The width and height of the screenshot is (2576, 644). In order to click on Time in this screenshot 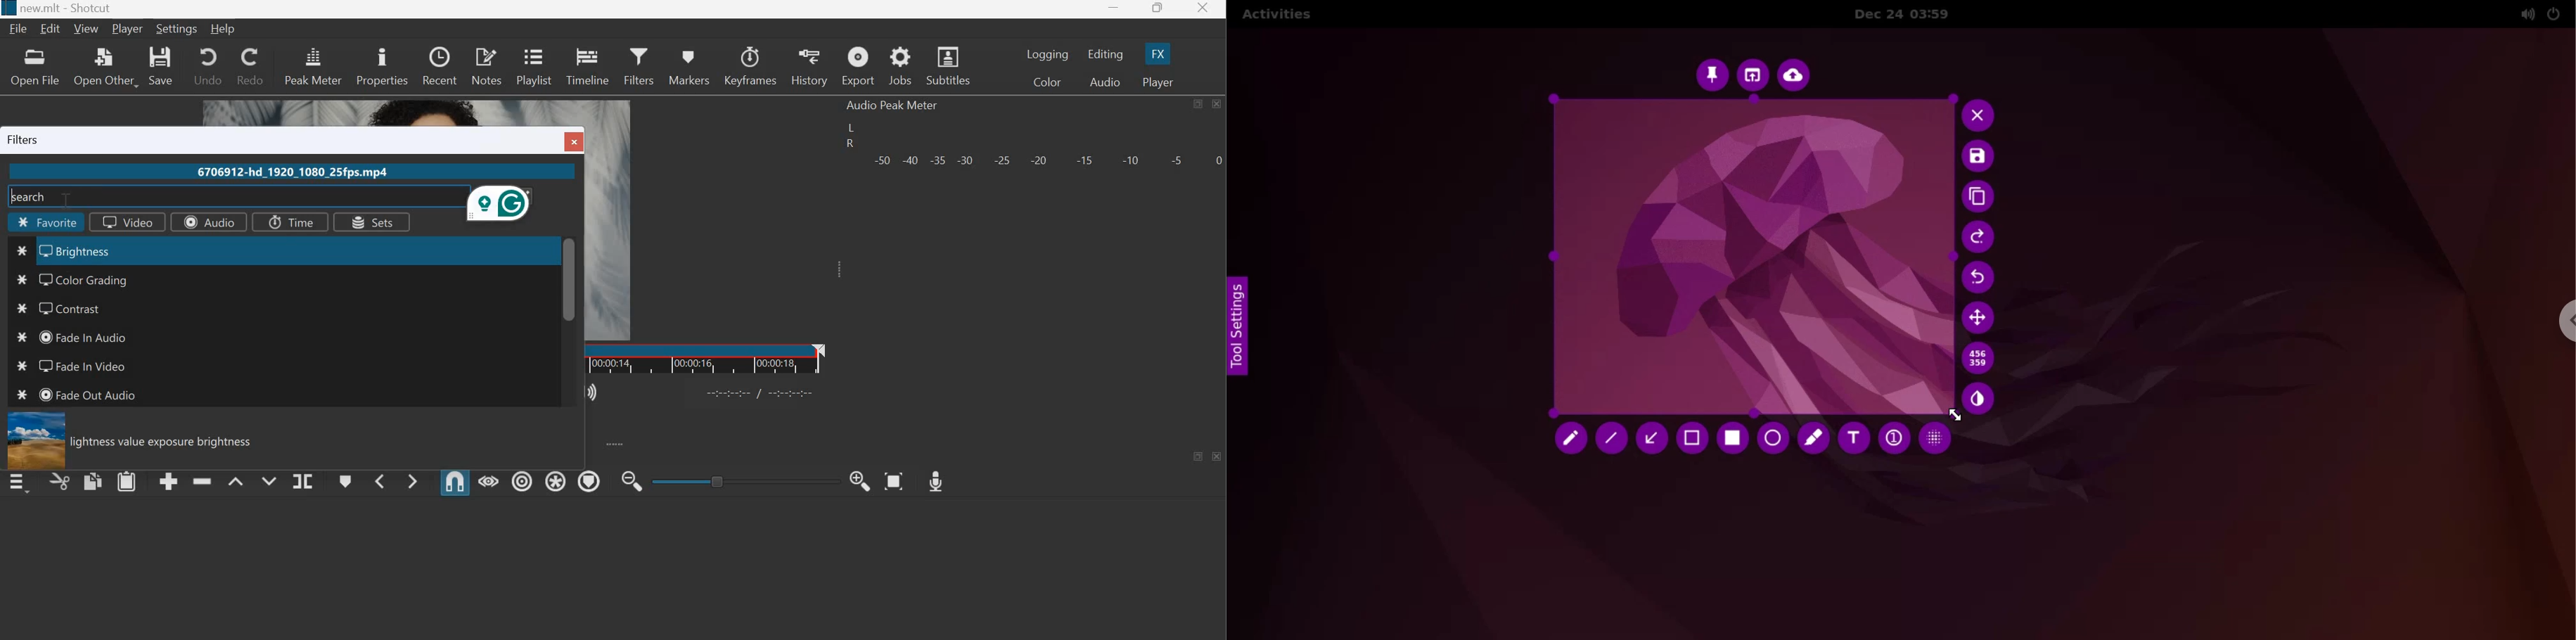, I will do `click(288, 221)`.